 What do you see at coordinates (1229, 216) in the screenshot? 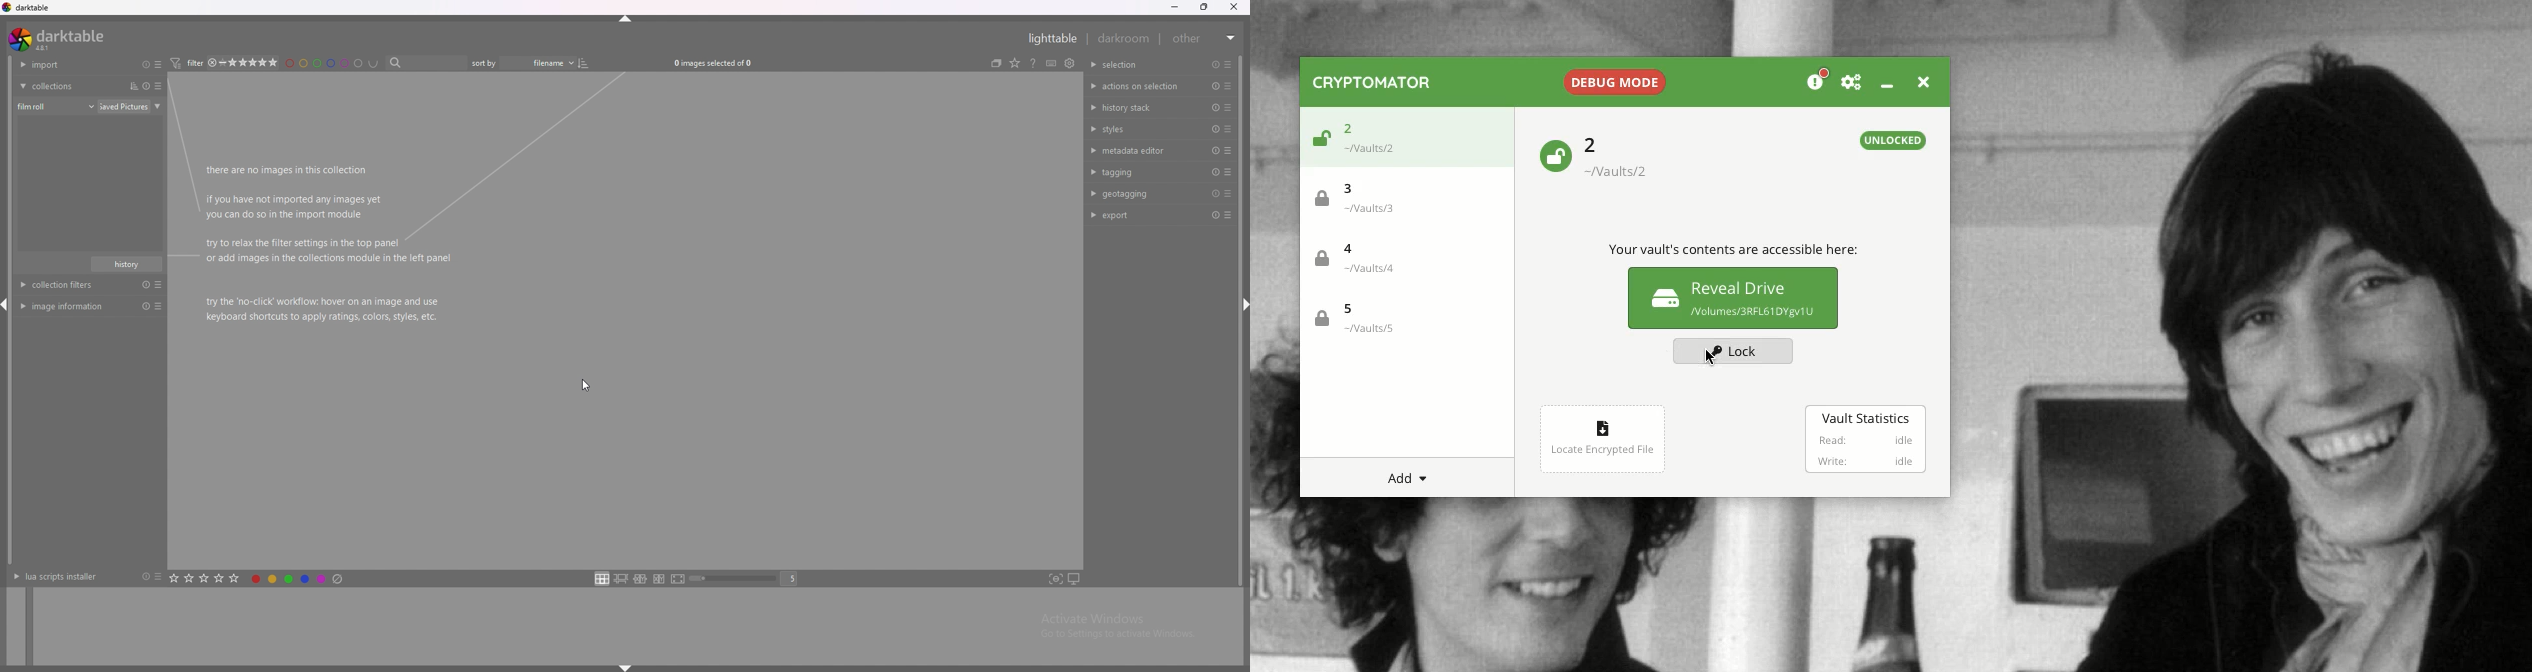
I see `presets` at bounding box center [1229, 216].